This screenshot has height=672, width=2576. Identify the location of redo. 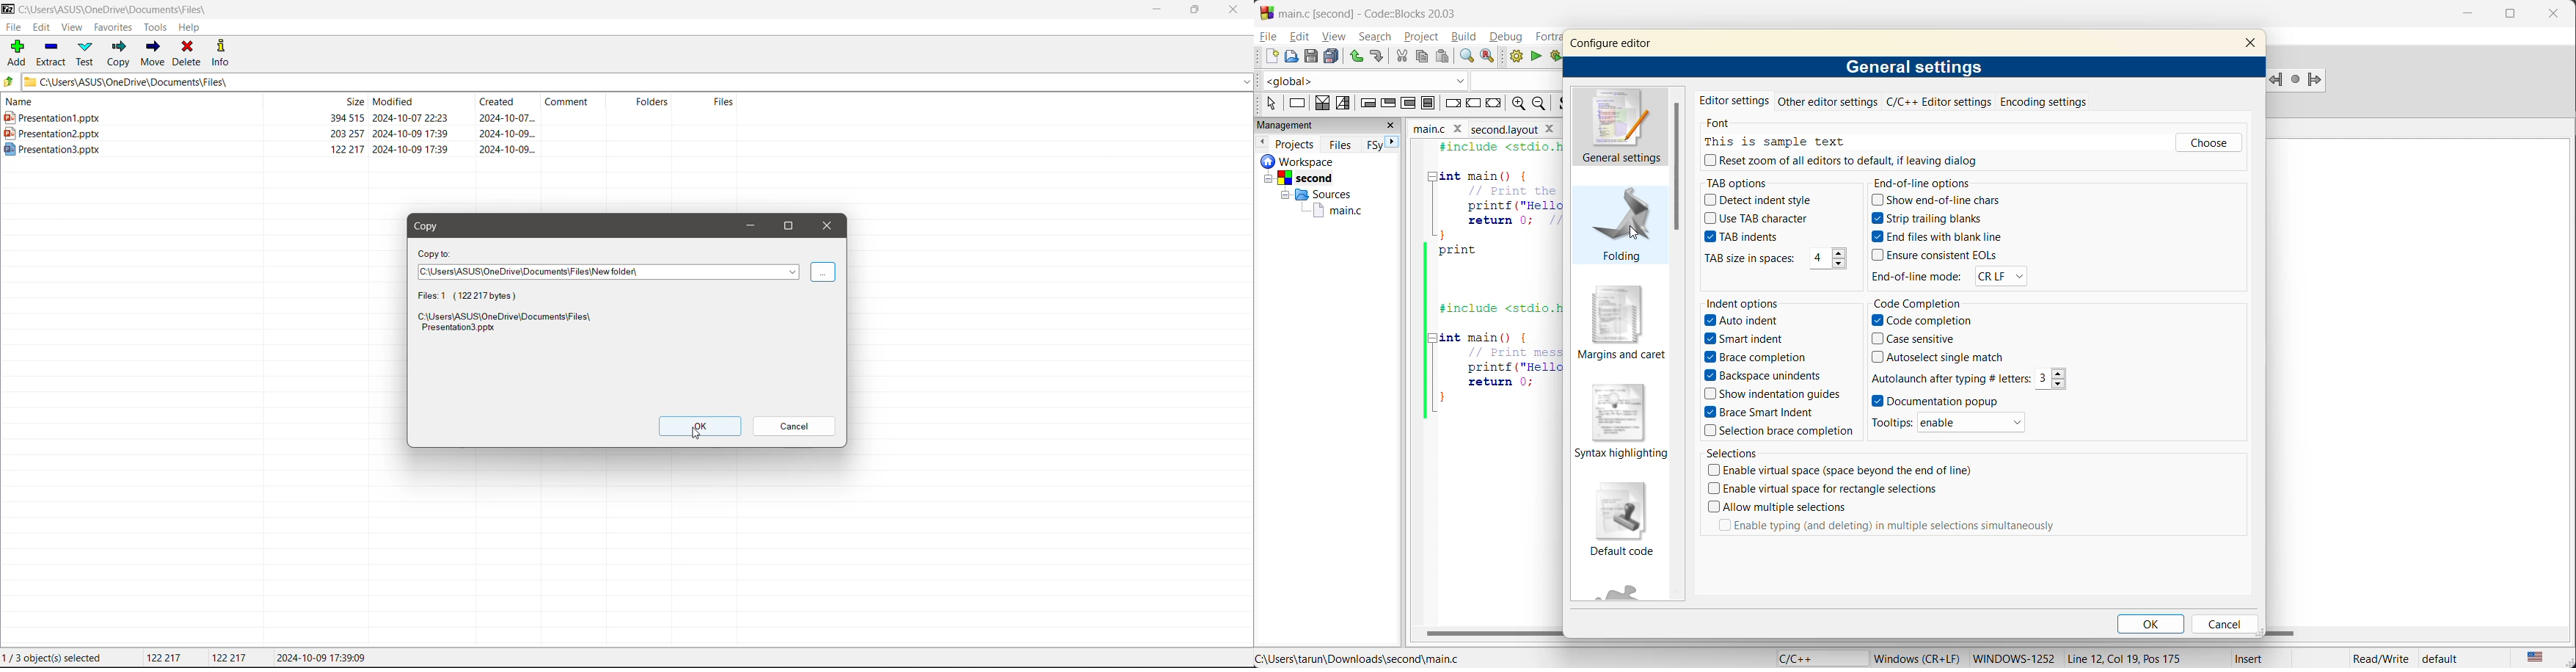
(1376, 55).